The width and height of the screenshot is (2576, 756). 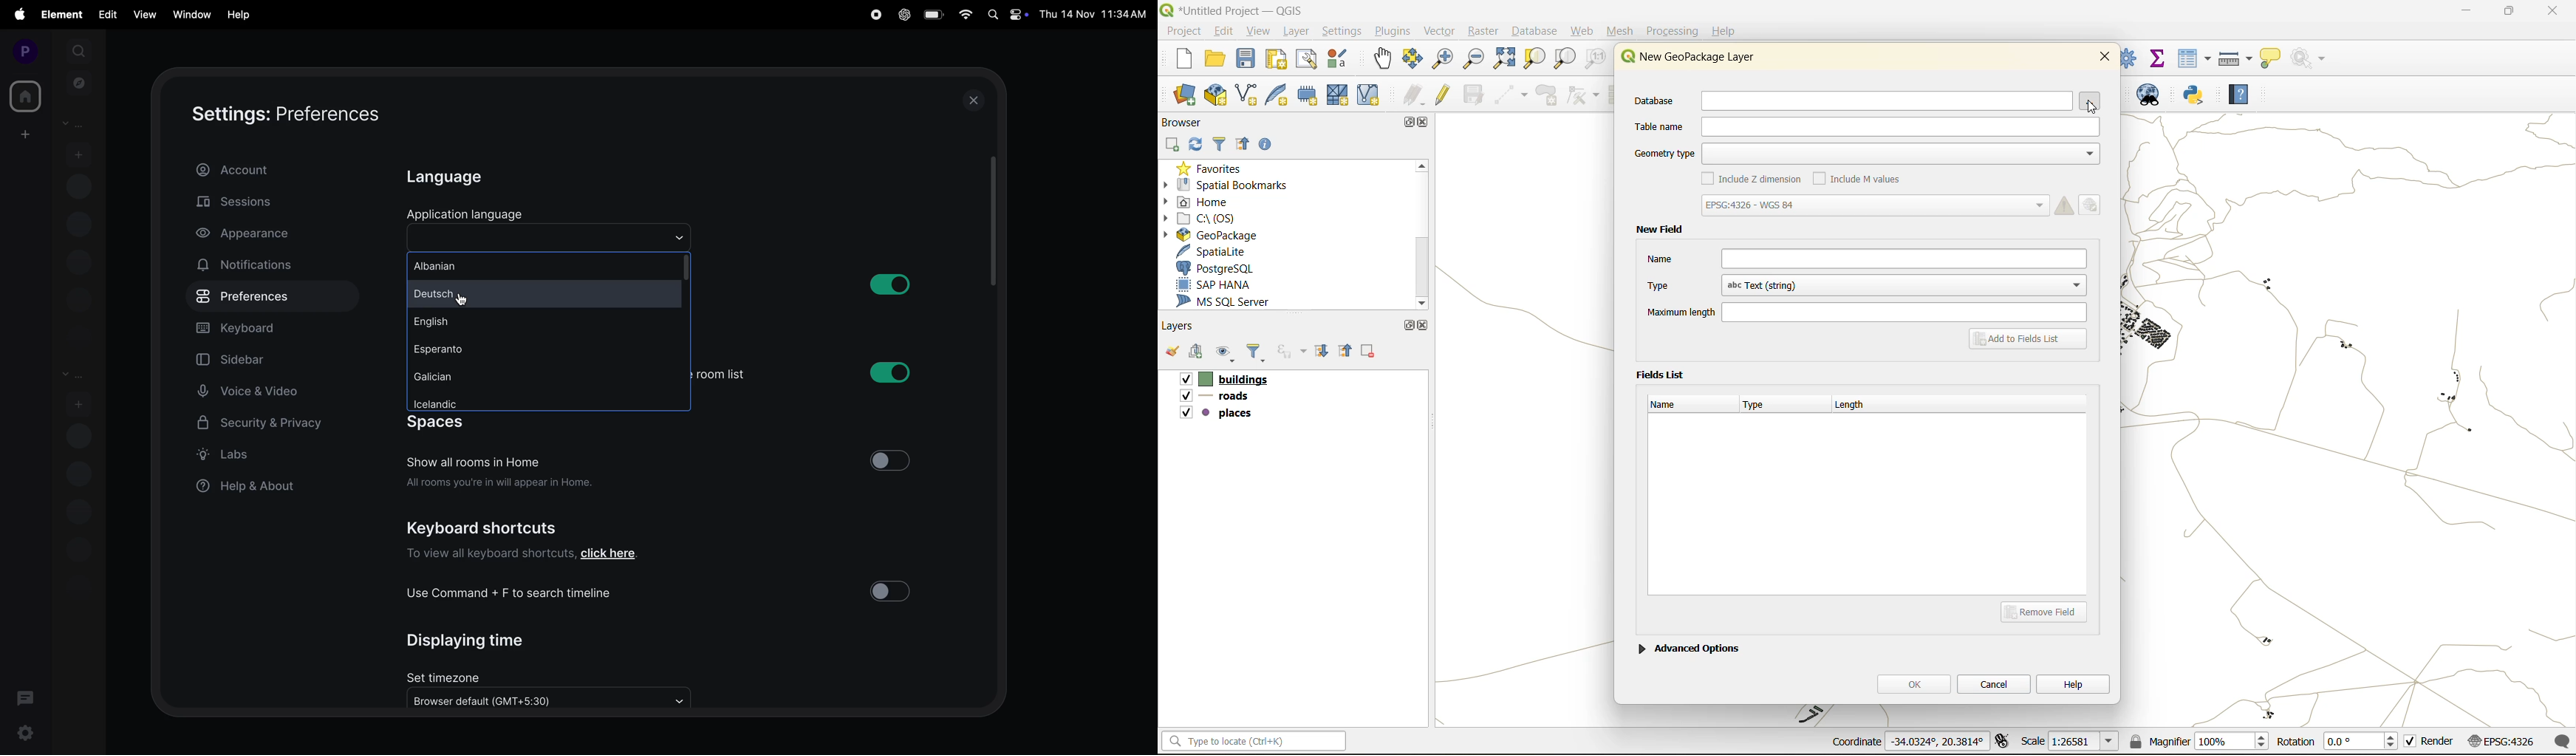 I want to click on button, so click(x=894, y=284).